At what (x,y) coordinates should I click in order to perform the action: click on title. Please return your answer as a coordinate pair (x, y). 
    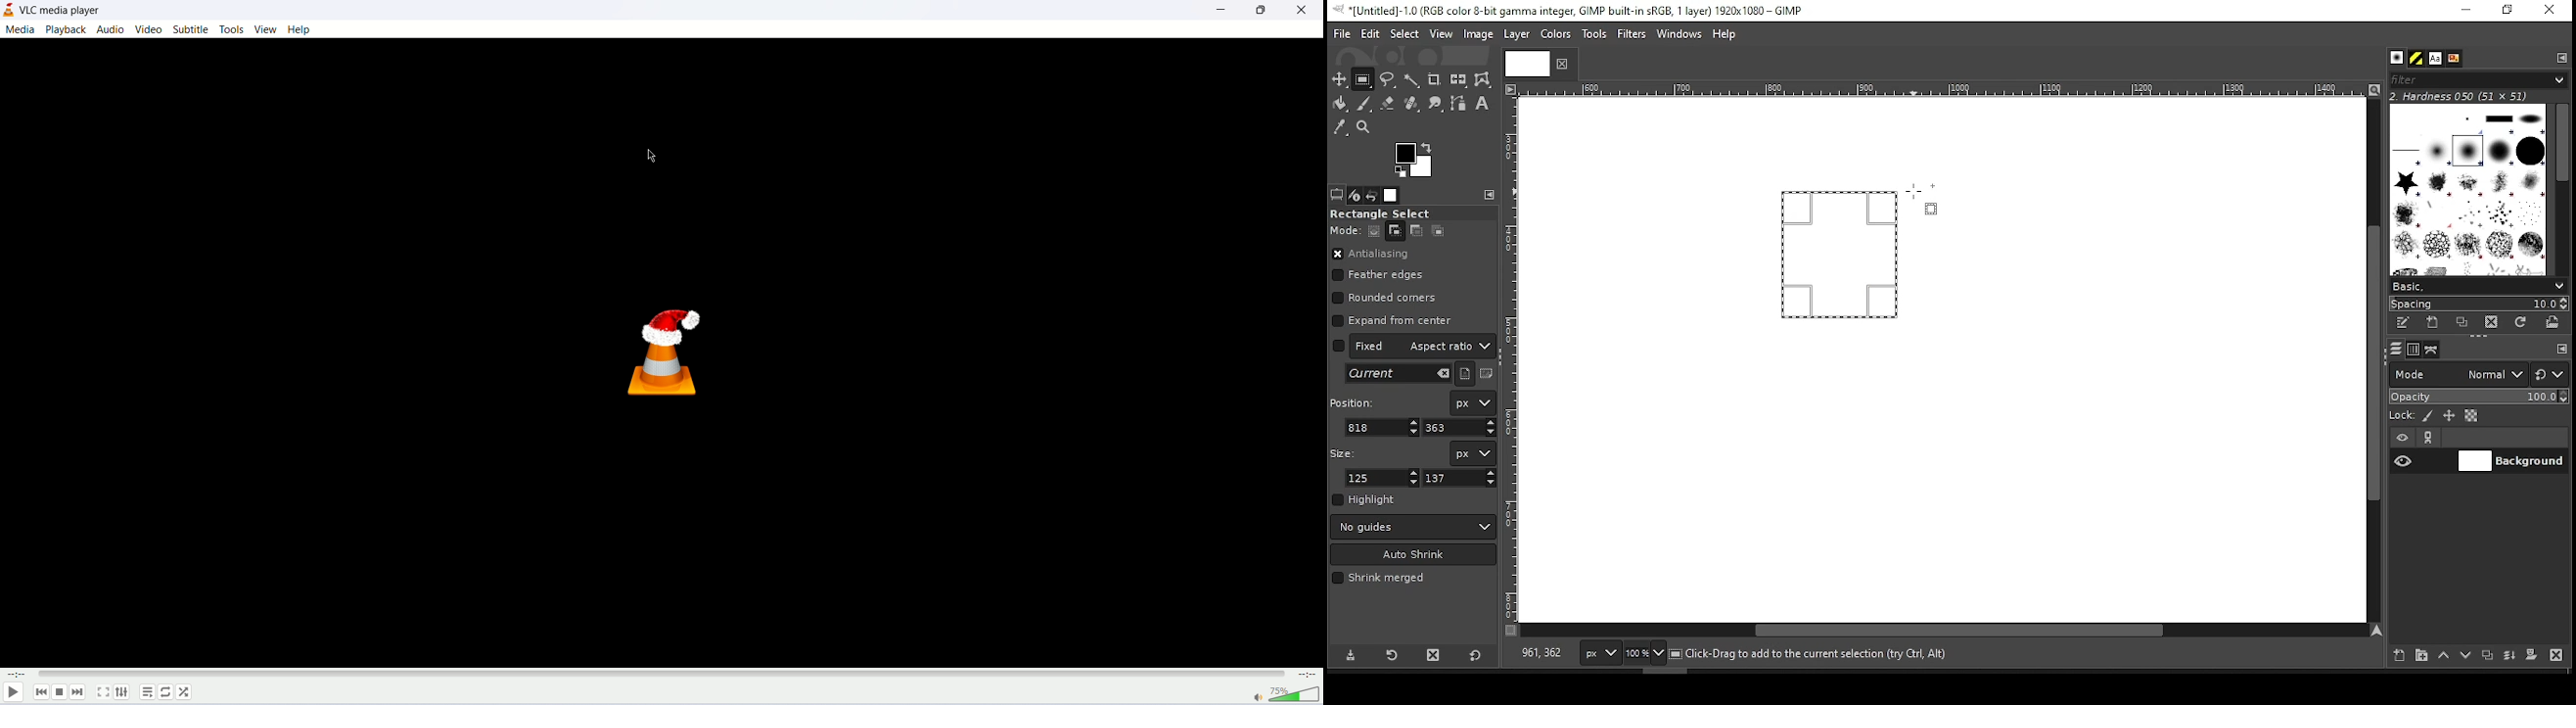
    Looking at the image, I should click on (59, 11).